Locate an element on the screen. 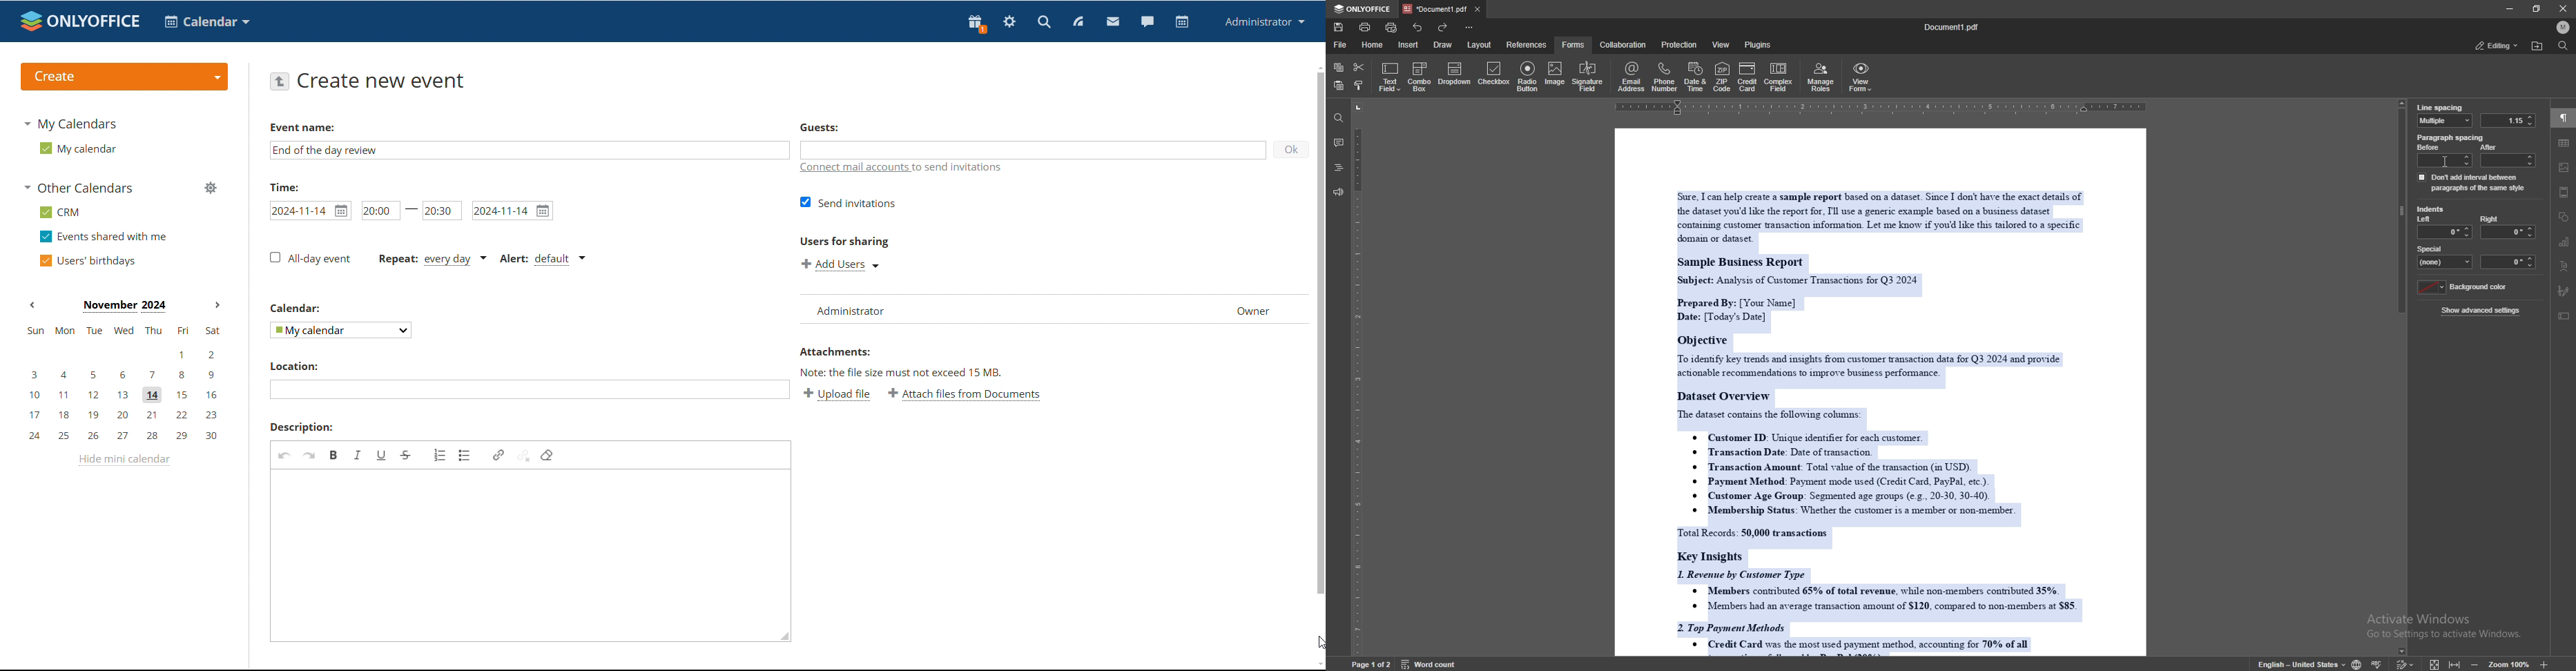 The width and height of the screenshot is (2576, 672). layout is located at coordinates (1479, 45).